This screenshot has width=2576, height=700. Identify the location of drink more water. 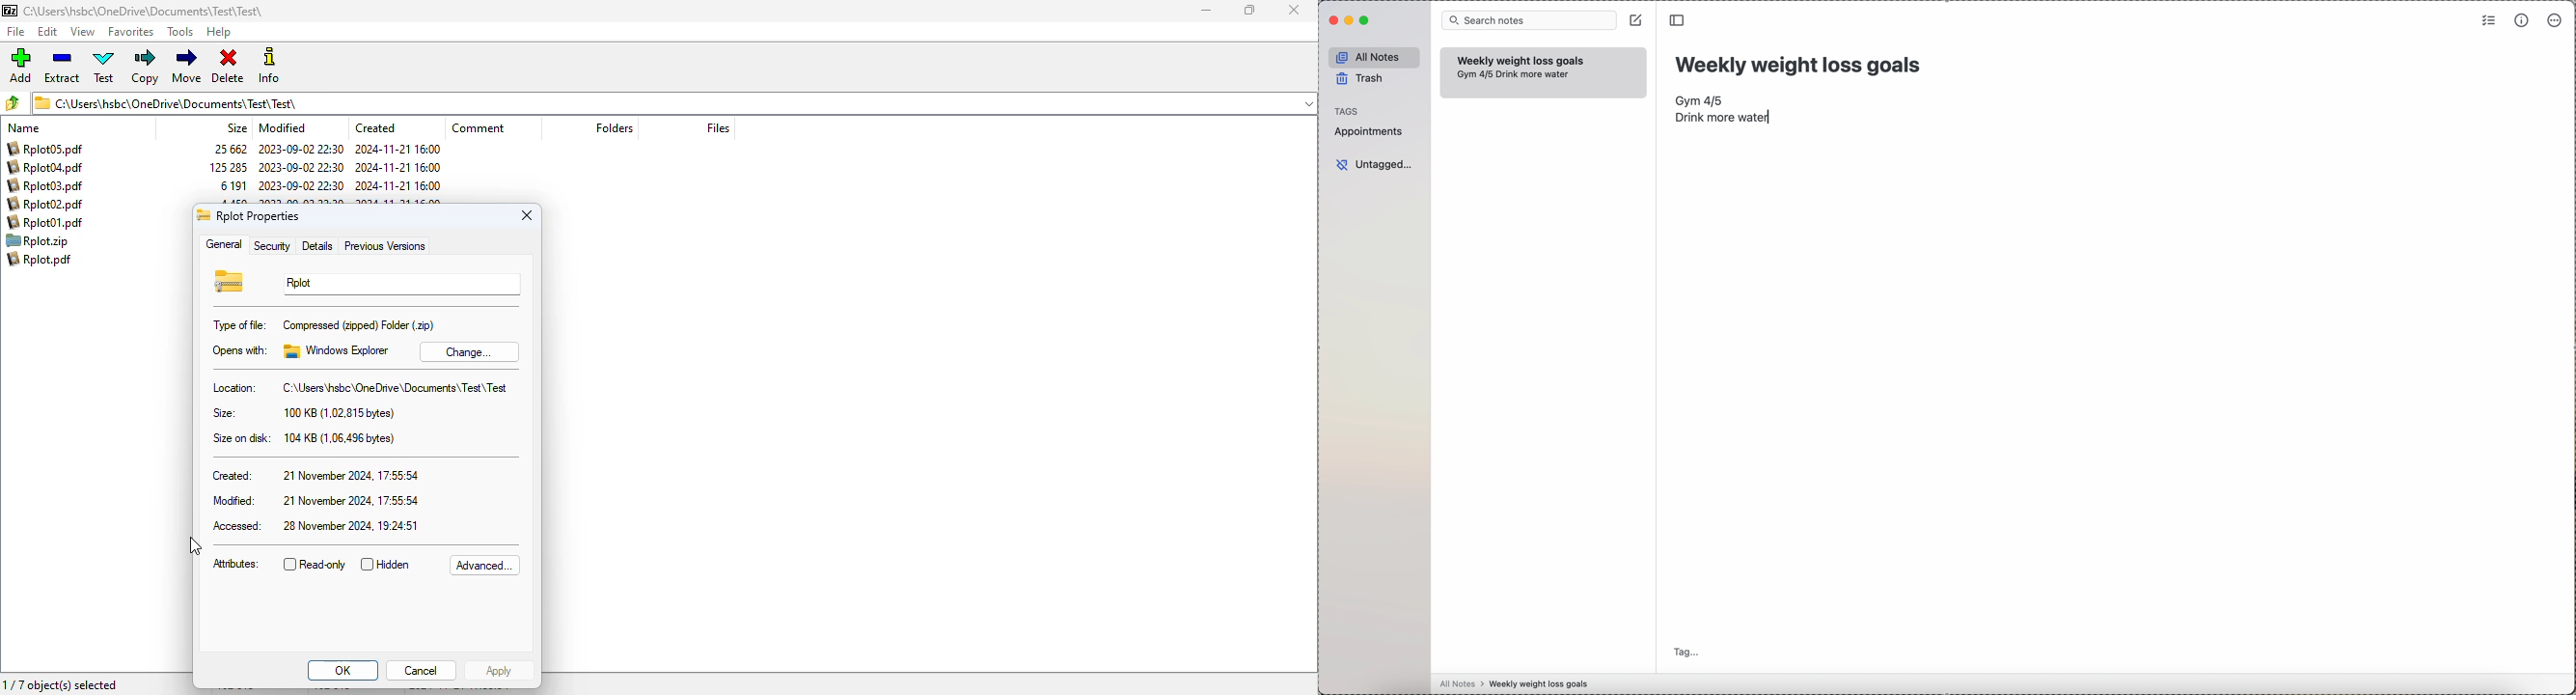
(1533, 75).